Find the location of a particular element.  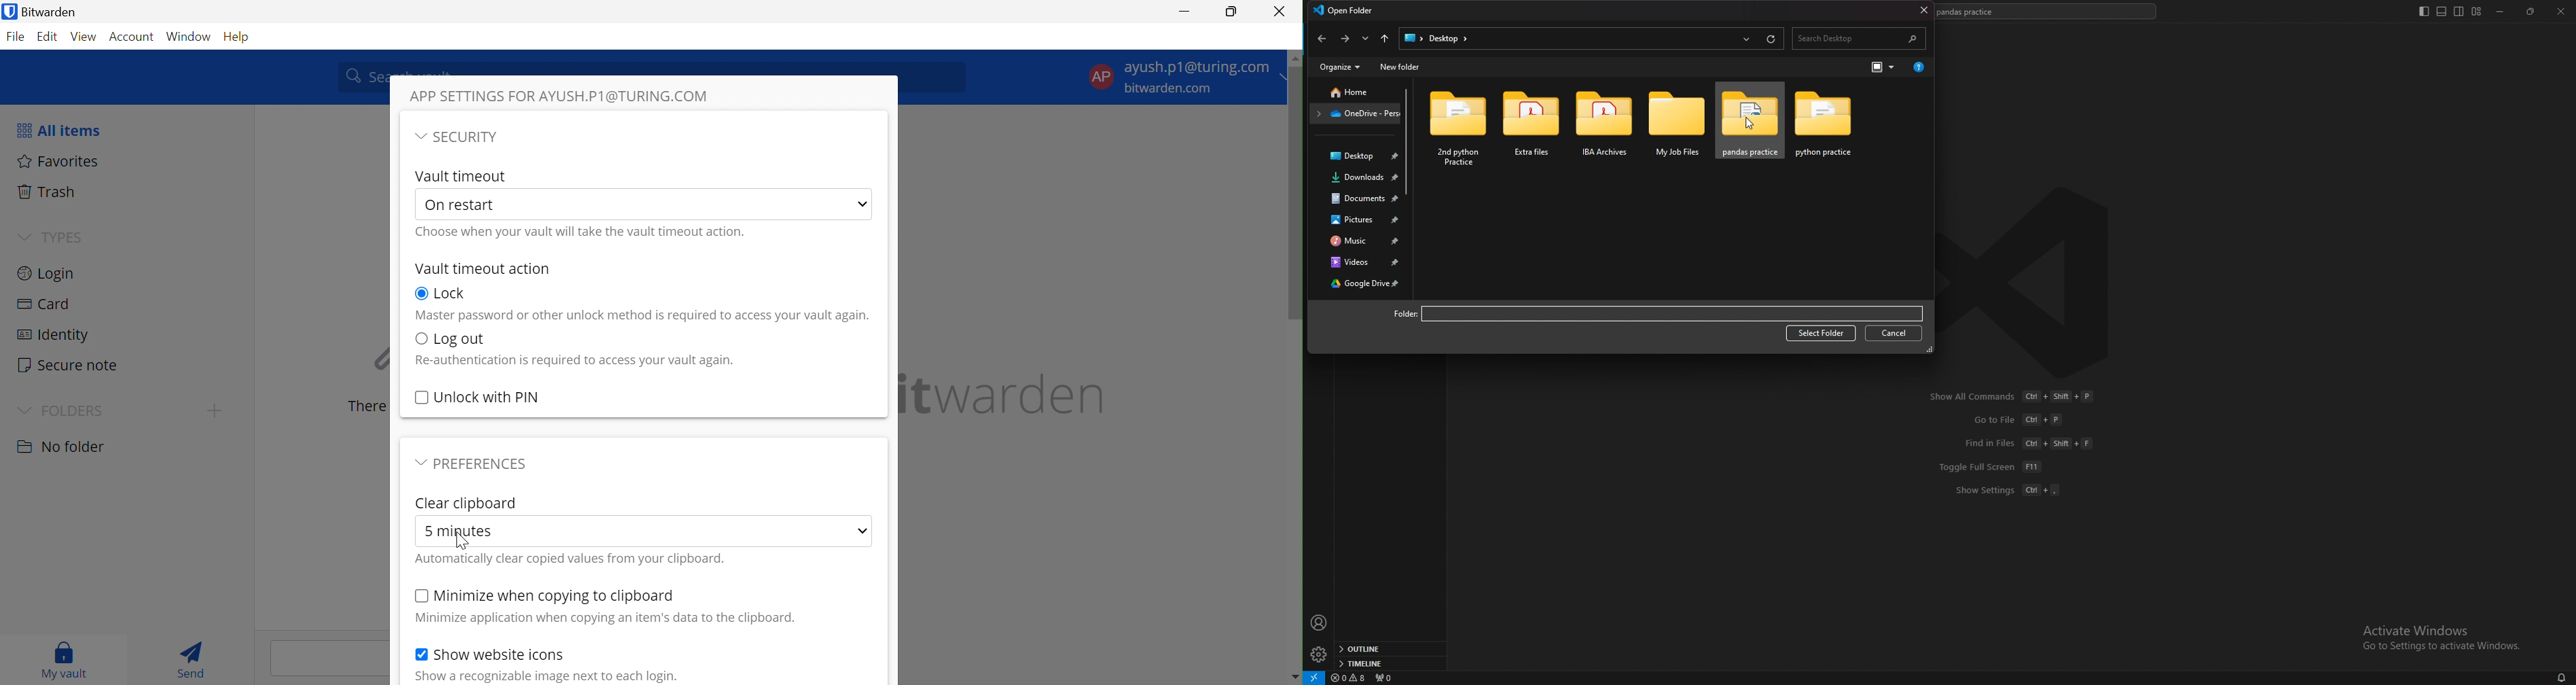

File is located at coordinates (16, 38).